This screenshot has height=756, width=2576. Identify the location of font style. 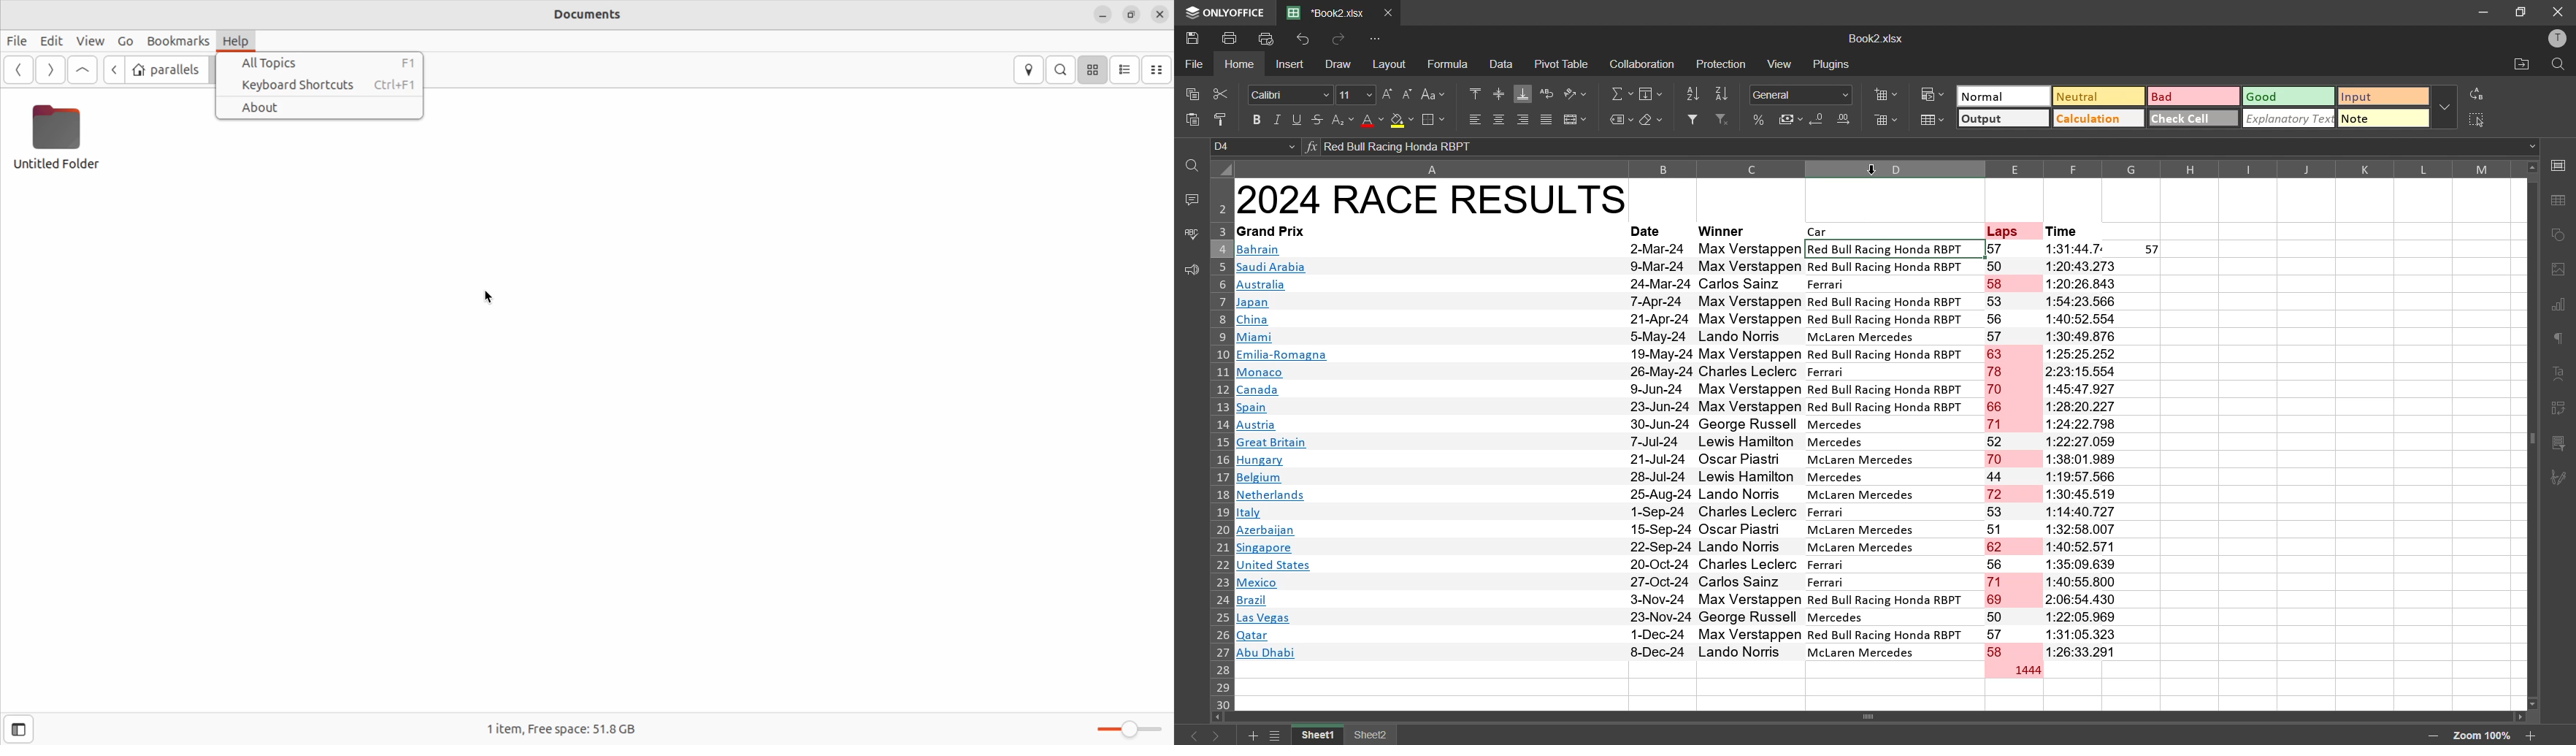
(1291, 95).